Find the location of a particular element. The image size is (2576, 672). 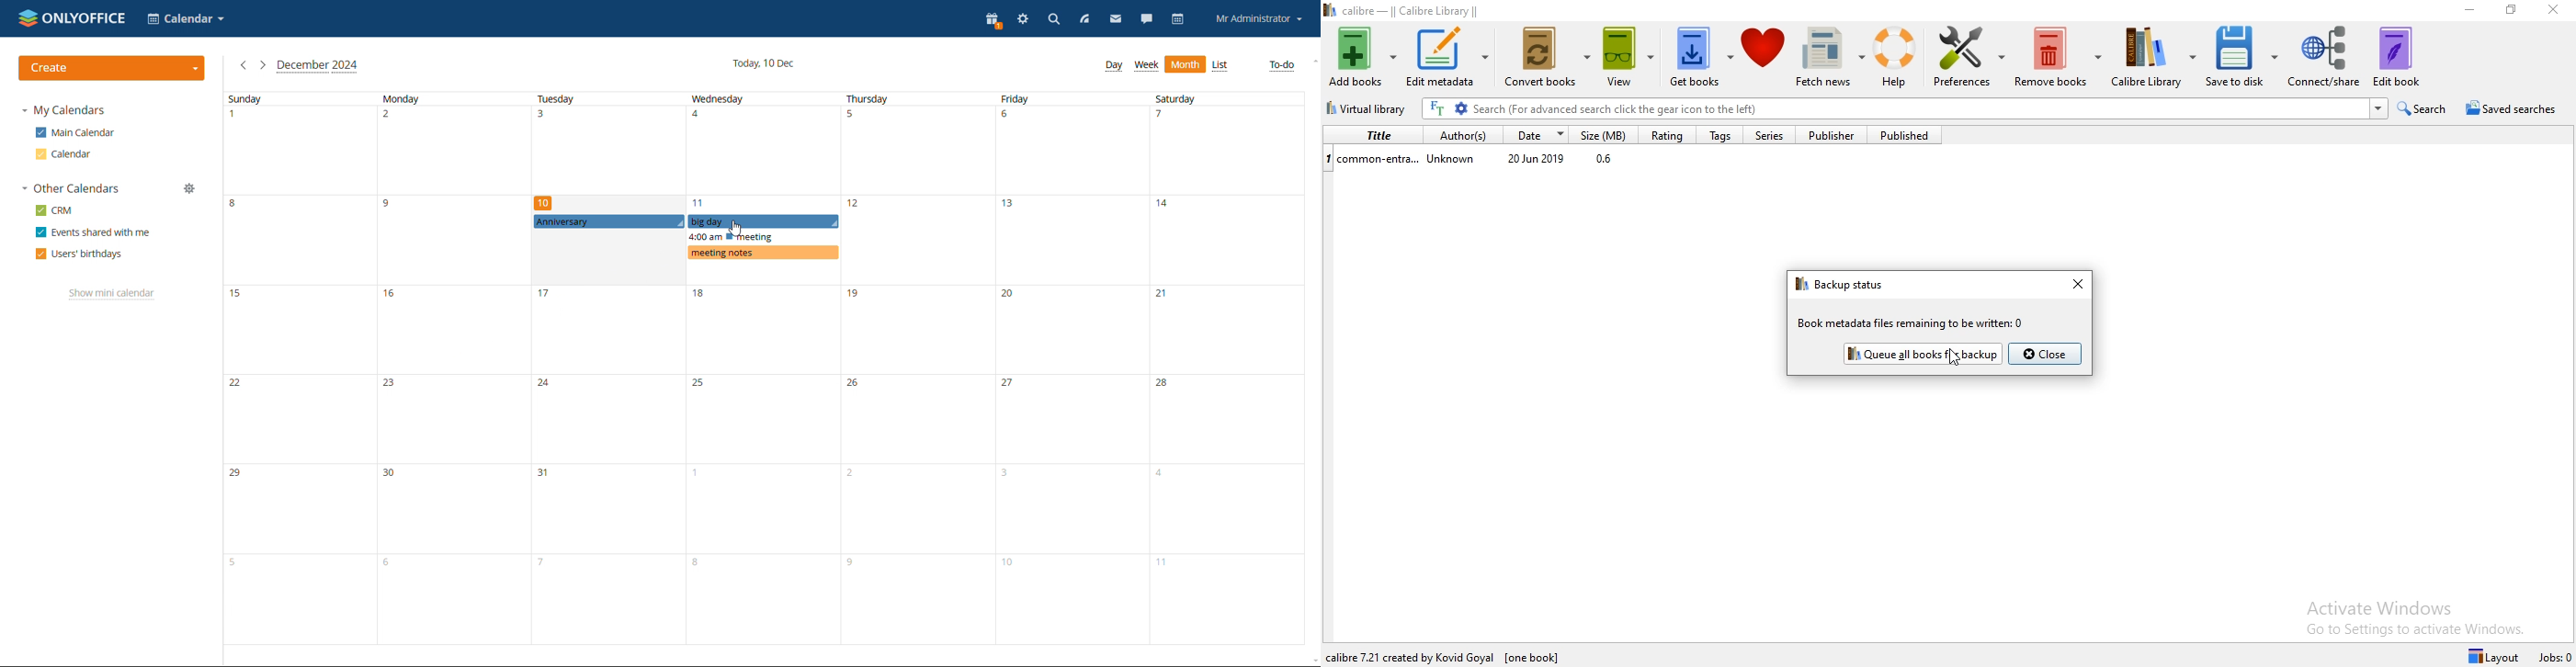

Publisher is located at coordinates (1838, 135).